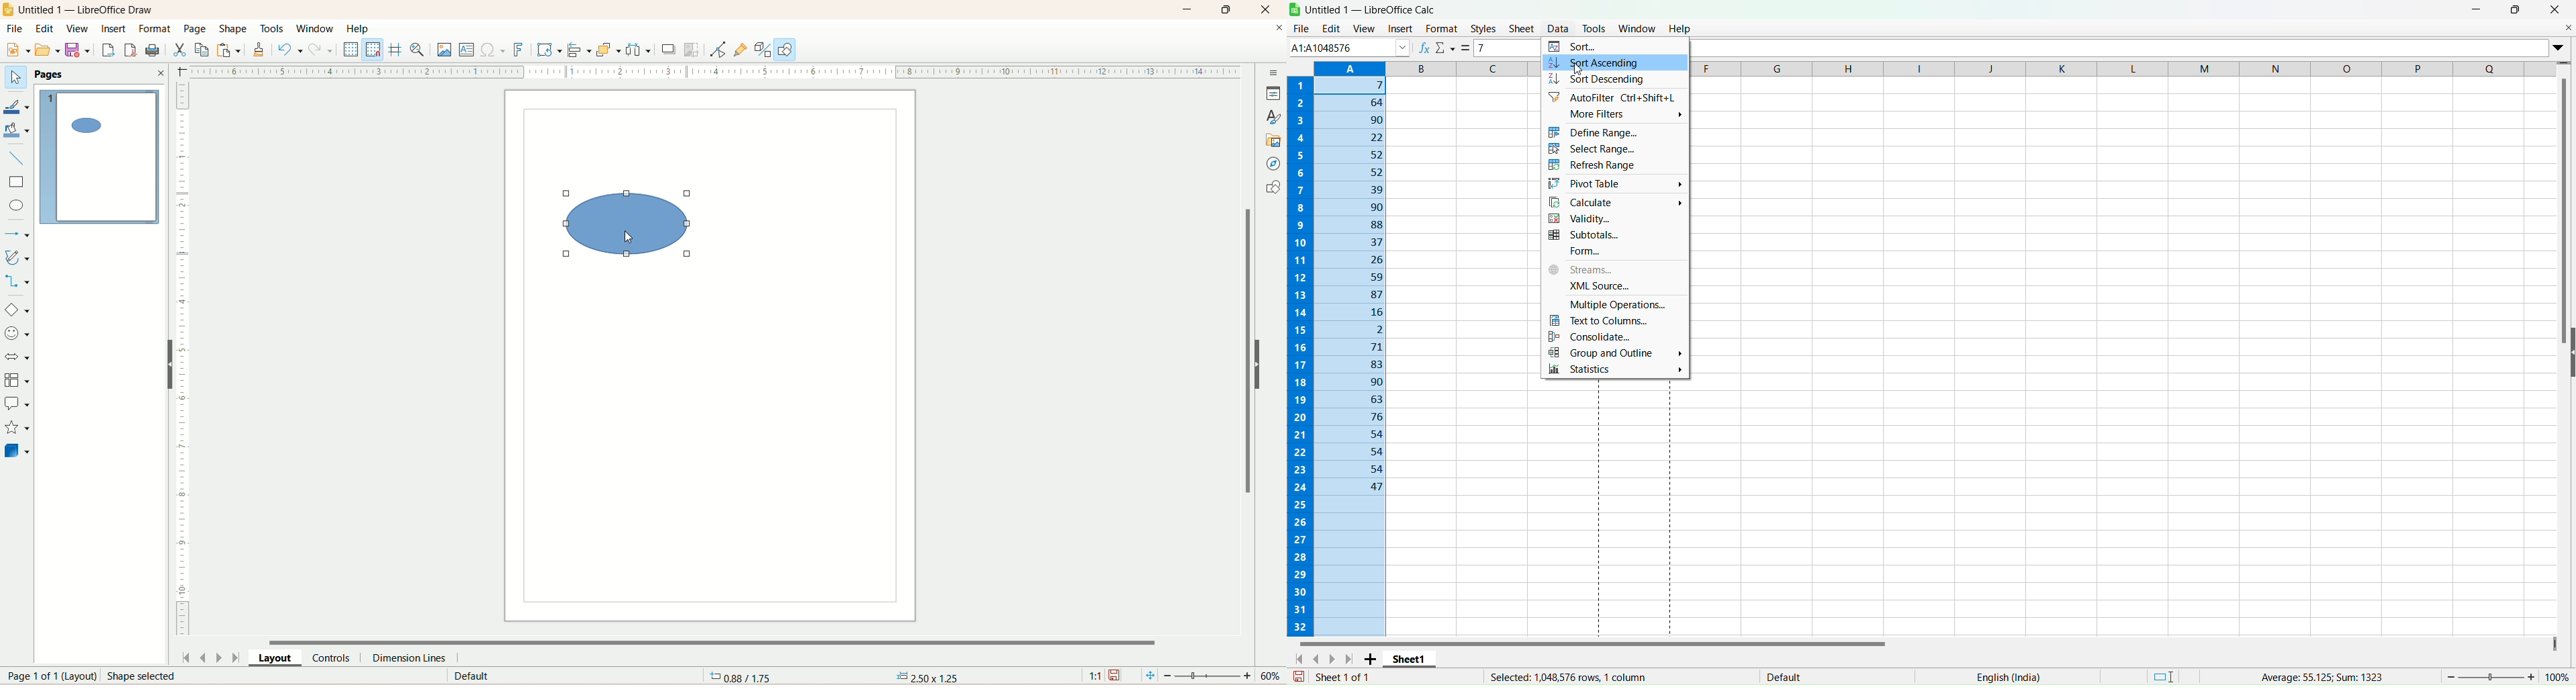 The height and width of the screenshot is (700, 2576). I want to click on copy, so click(203, 50).